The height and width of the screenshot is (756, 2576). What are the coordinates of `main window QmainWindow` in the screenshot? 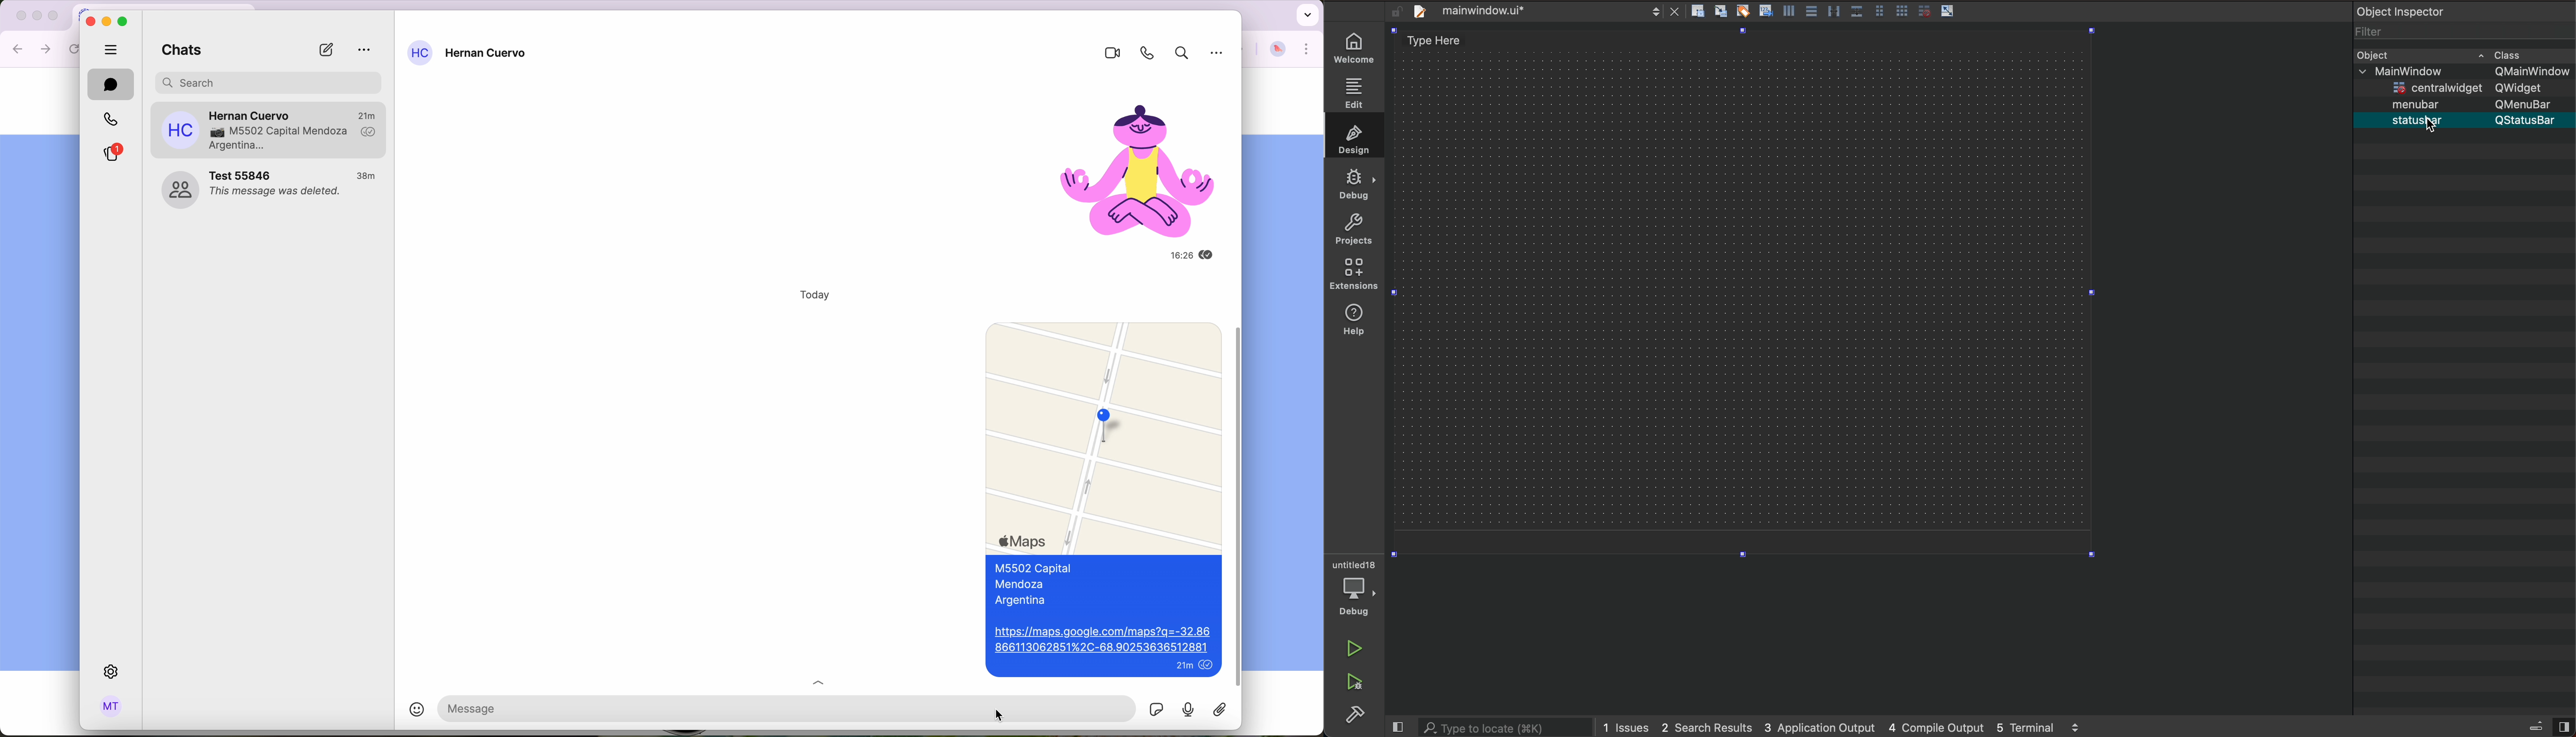 It's located at (2462, 74).